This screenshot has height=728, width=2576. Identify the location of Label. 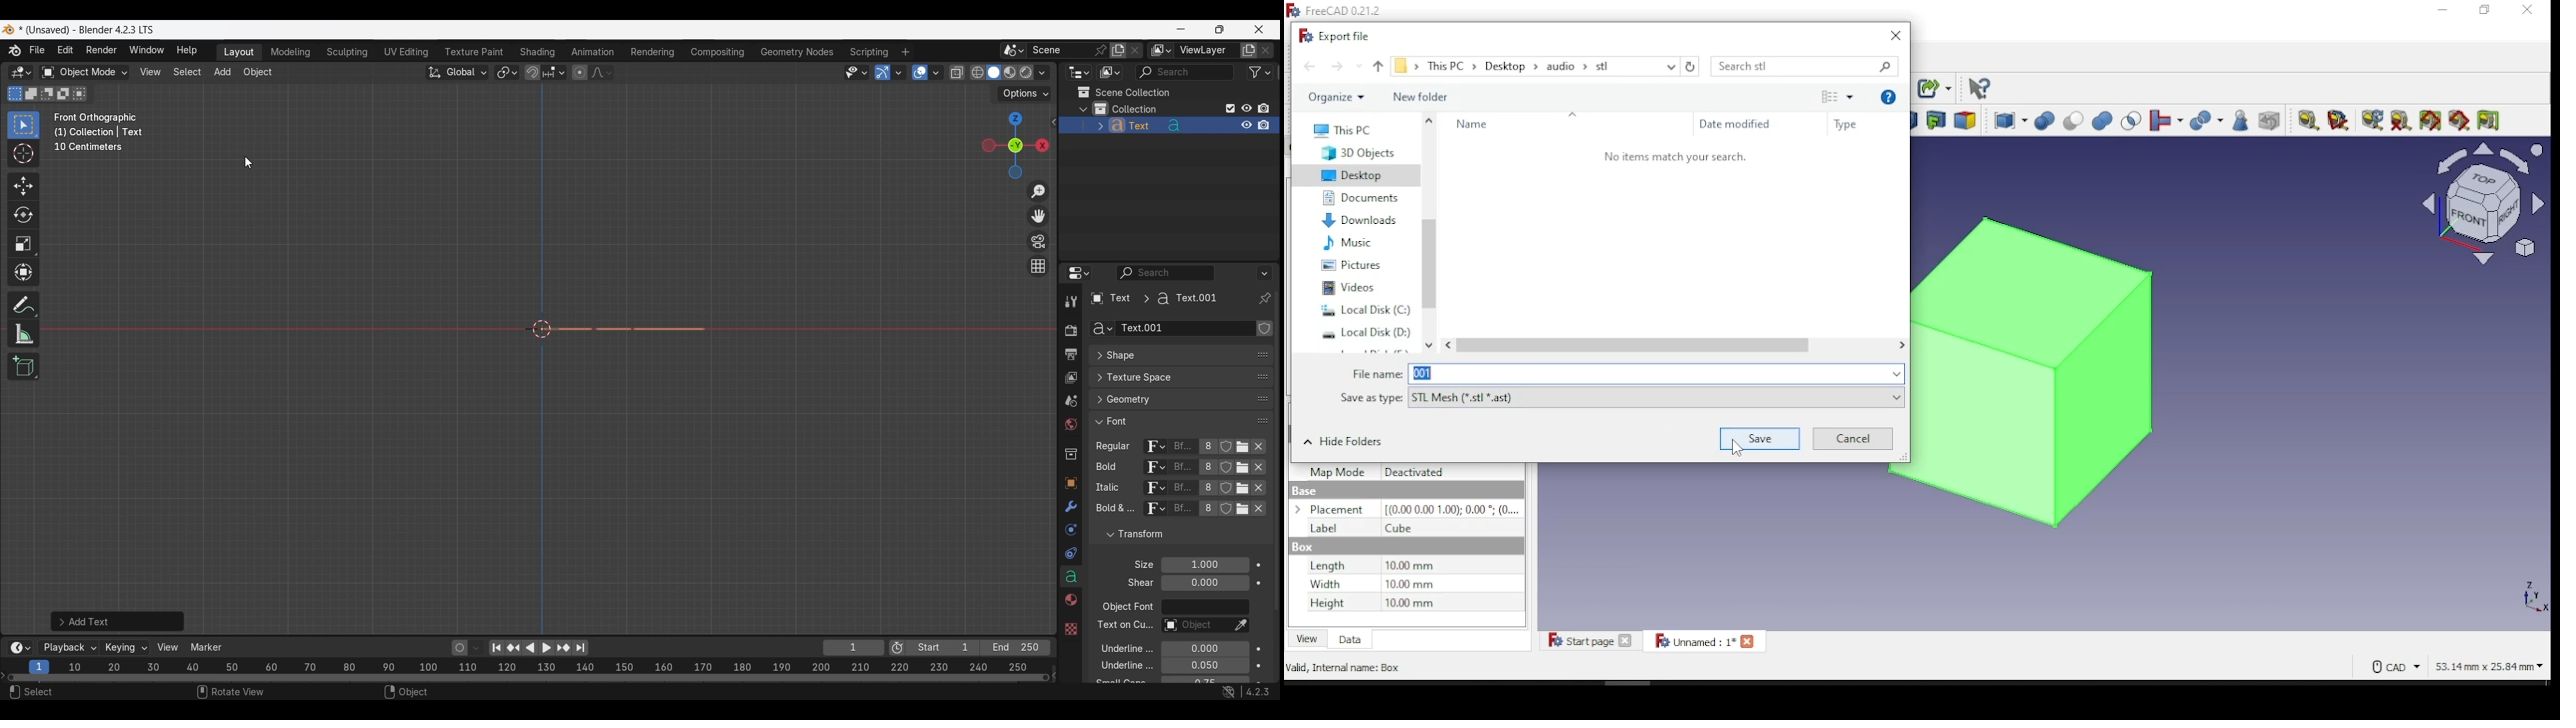
(1325, 529).